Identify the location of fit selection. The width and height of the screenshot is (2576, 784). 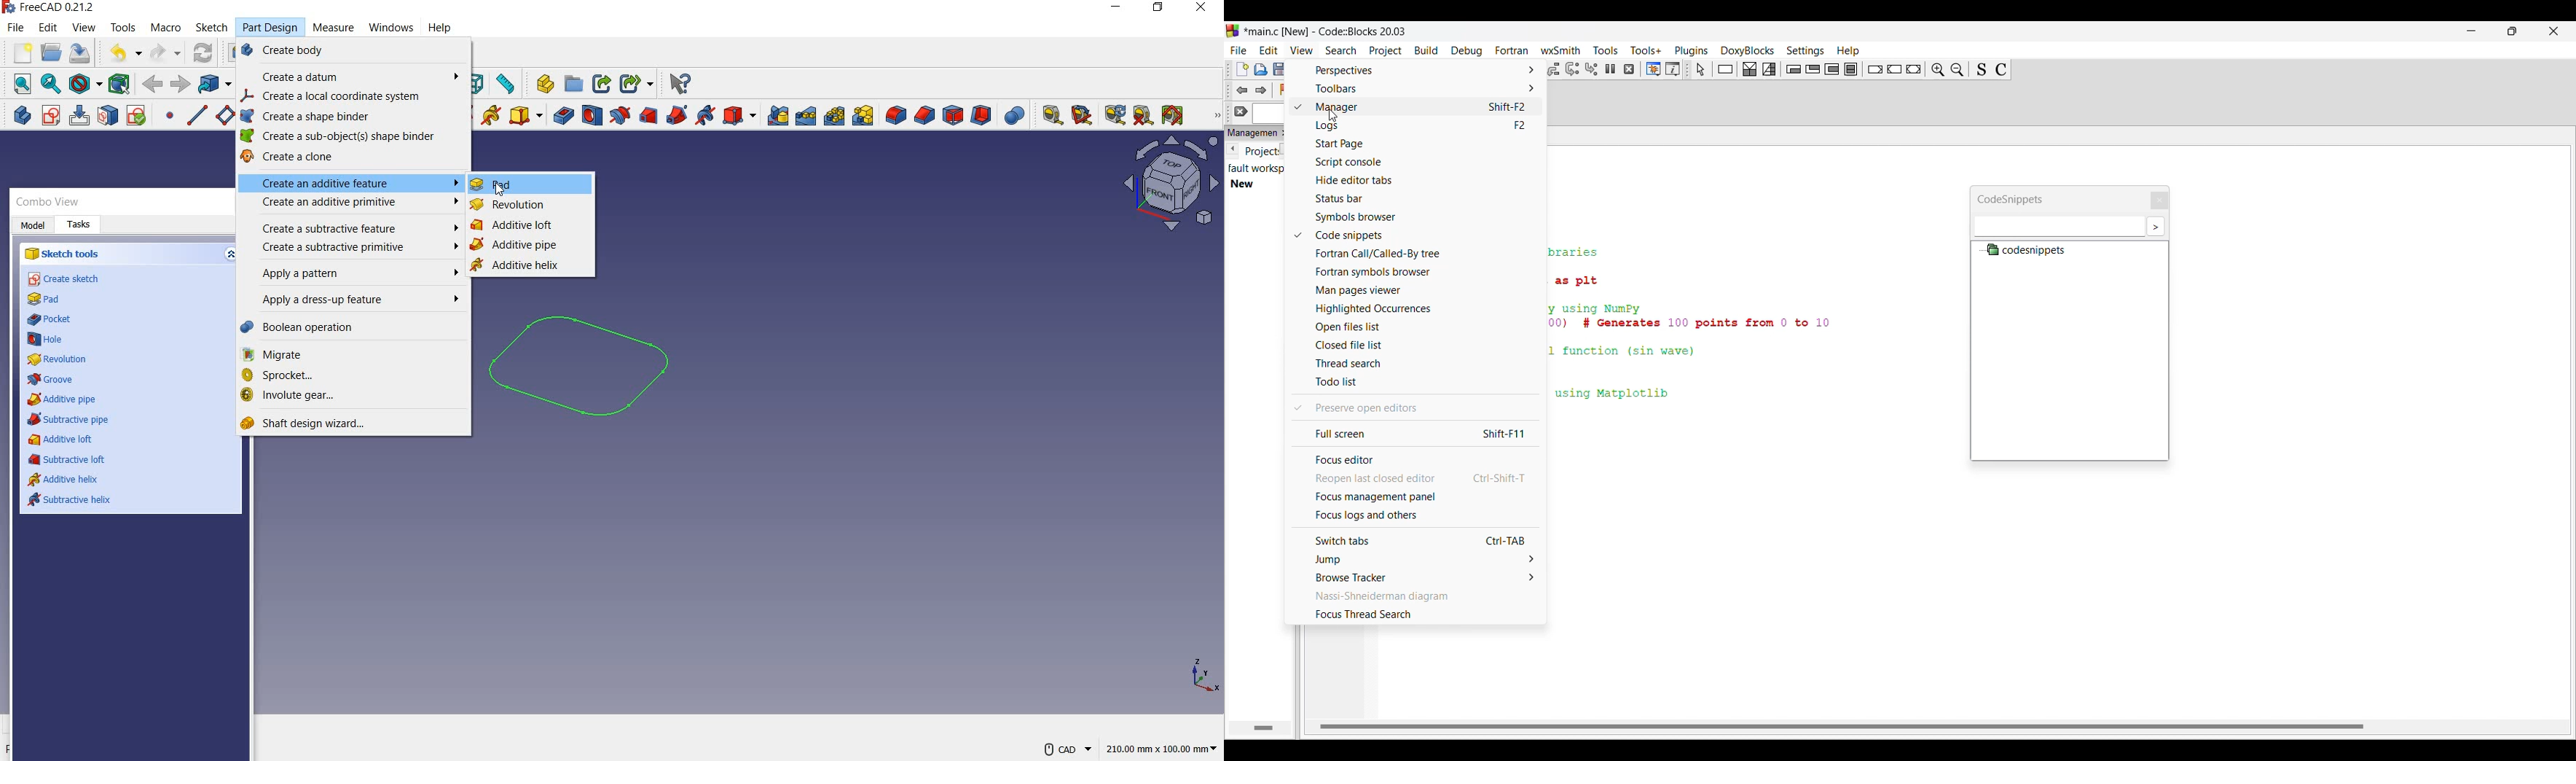
(51, 85).